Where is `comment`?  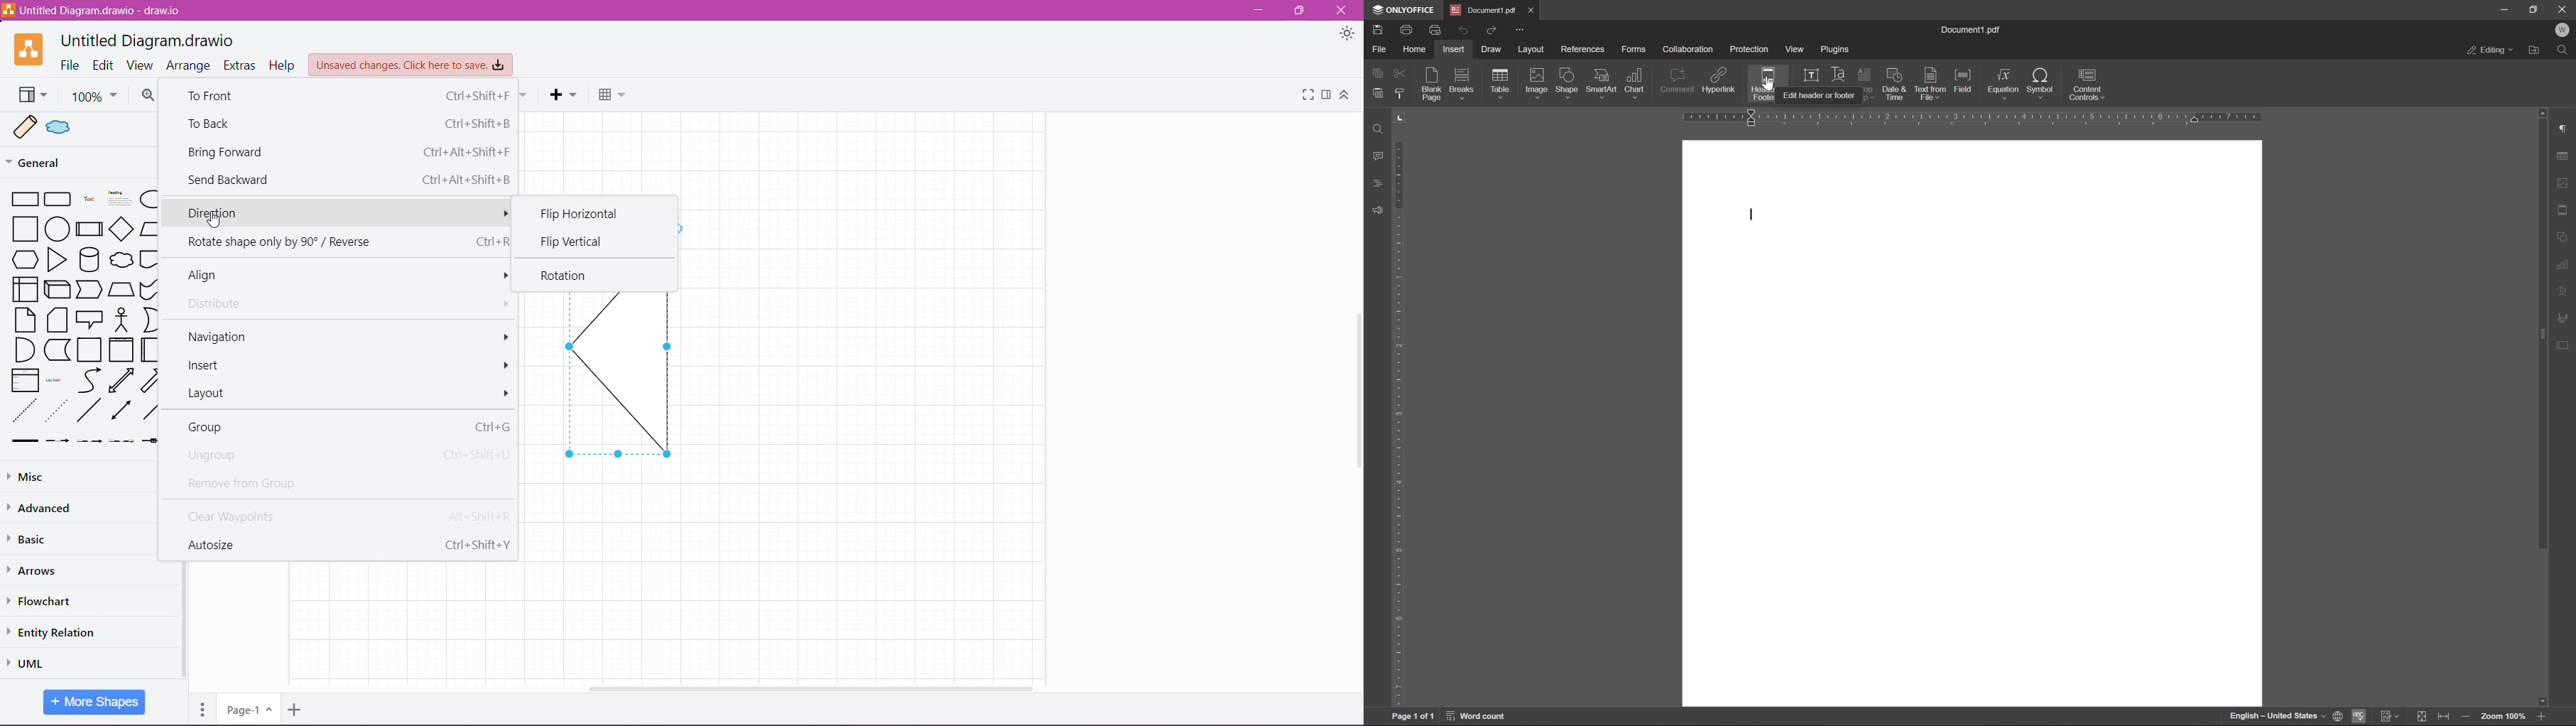
comment is located at coordinates (1678, 81).